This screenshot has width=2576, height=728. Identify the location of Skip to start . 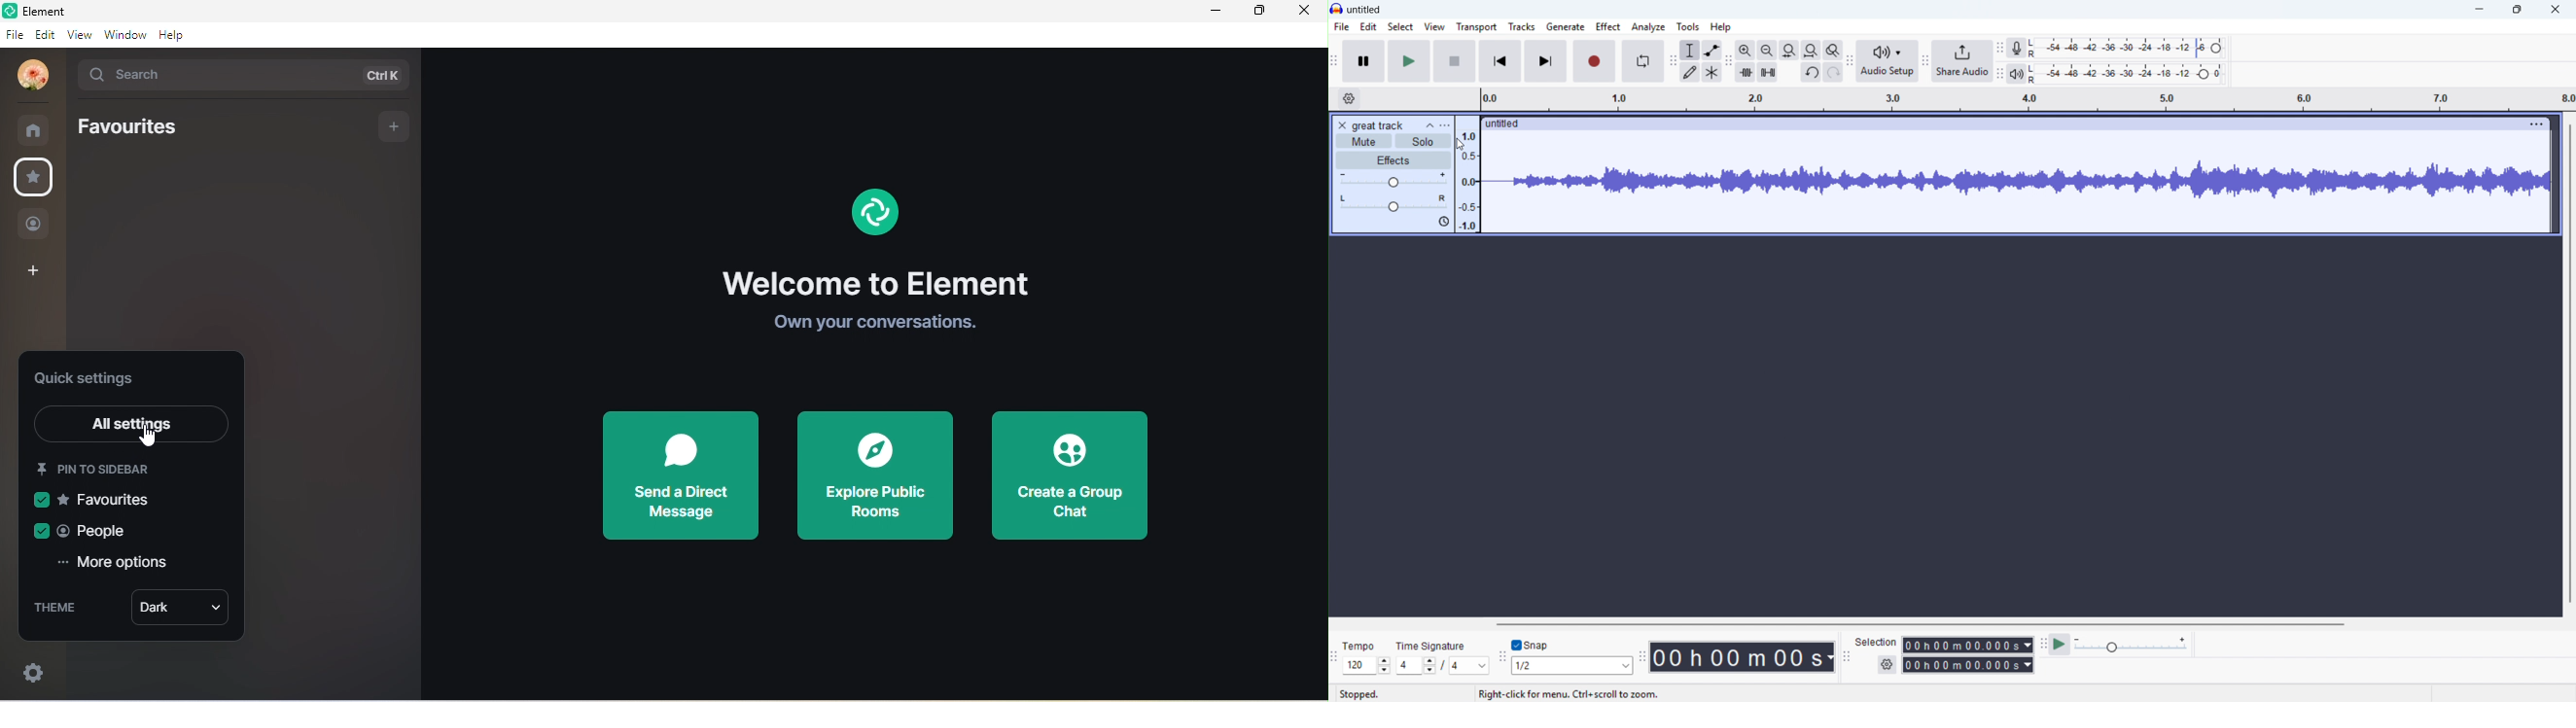
(1499, 62).